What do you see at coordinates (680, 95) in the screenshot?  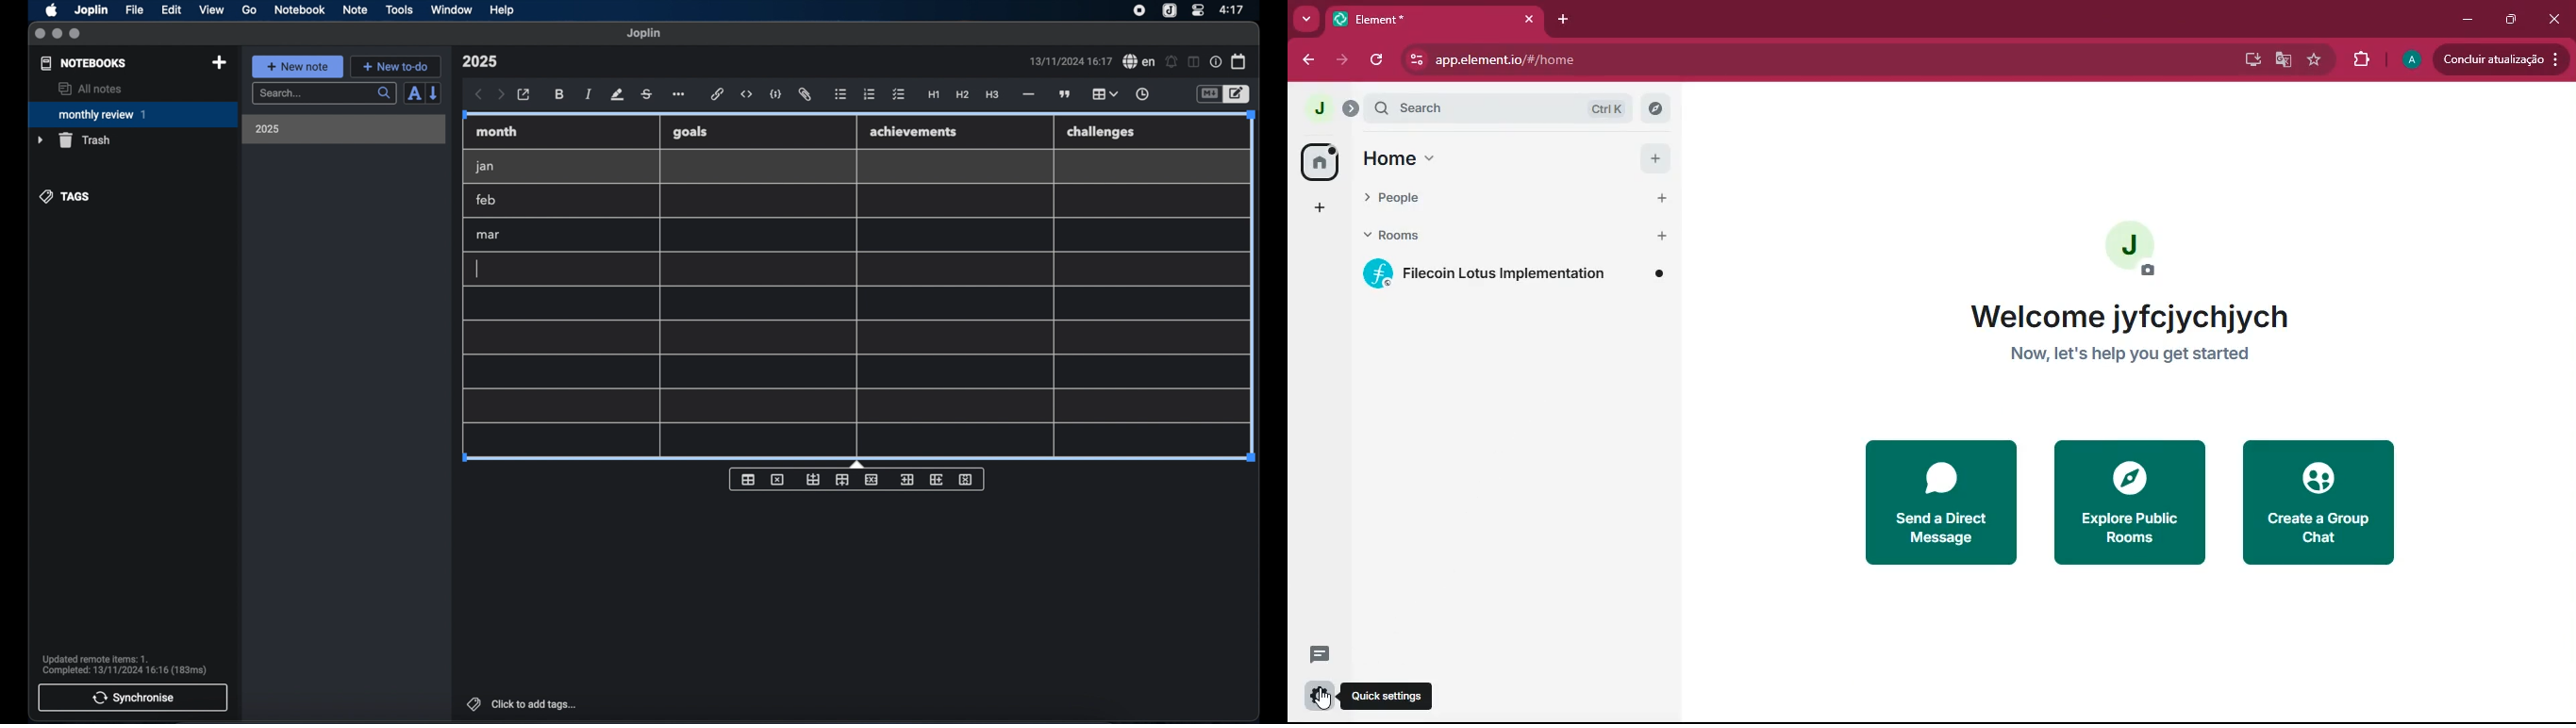 I see `more options` at bounding box center [680, 95].